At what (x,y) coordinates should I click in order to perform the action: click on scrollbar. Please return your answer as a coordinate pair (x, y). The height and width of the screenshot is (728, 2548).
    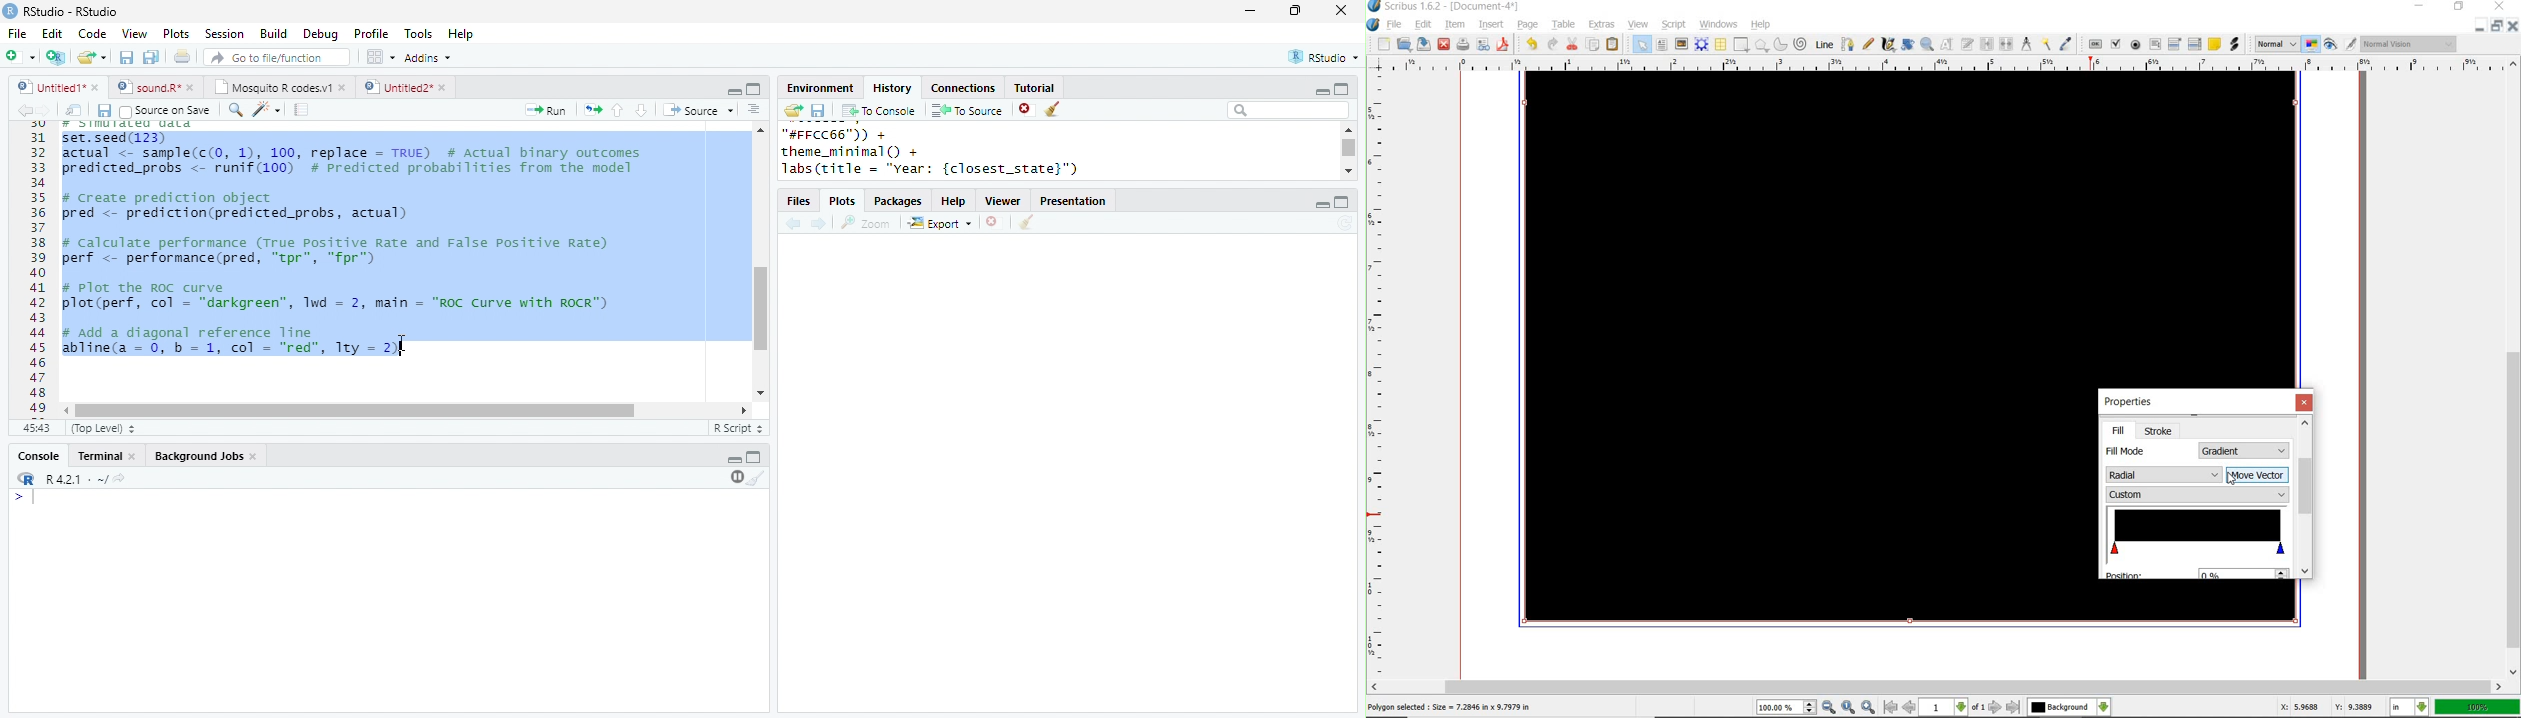
    Looking at the image, I should click on (2513, 368).